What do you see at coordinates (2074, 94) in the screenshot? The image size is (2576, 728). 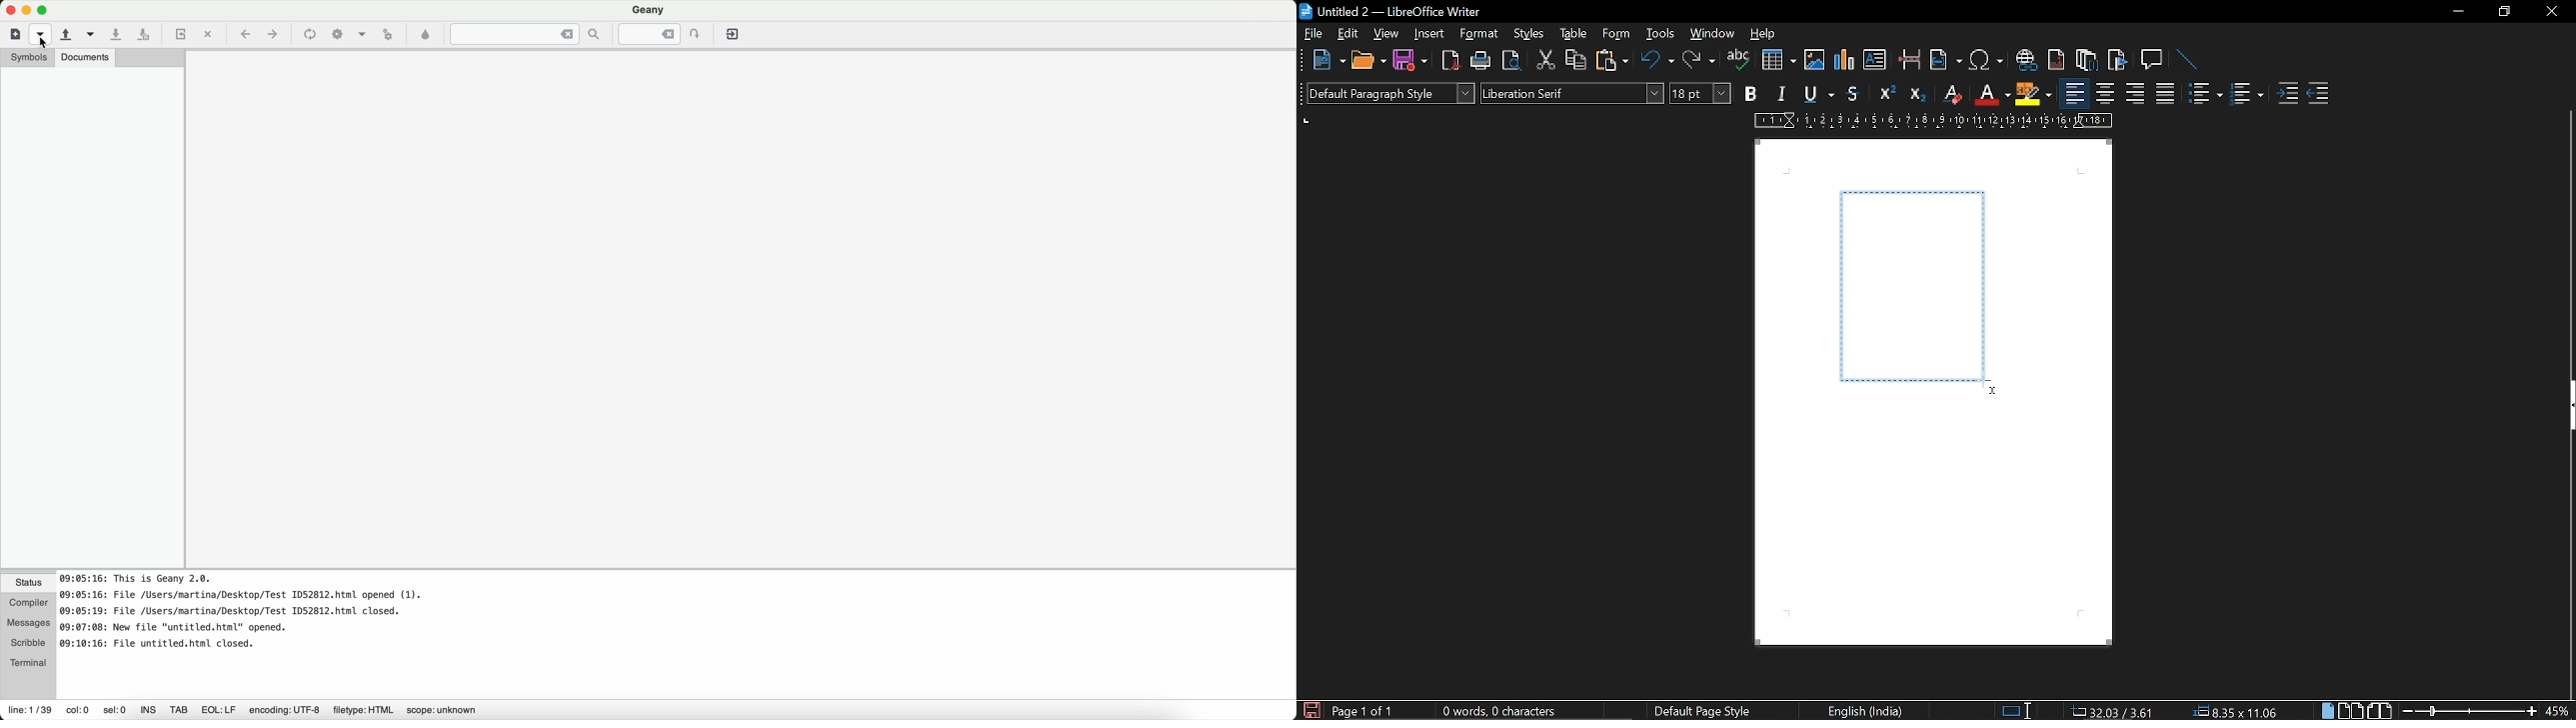 I see `align left` at bounding box center [2074, 94].